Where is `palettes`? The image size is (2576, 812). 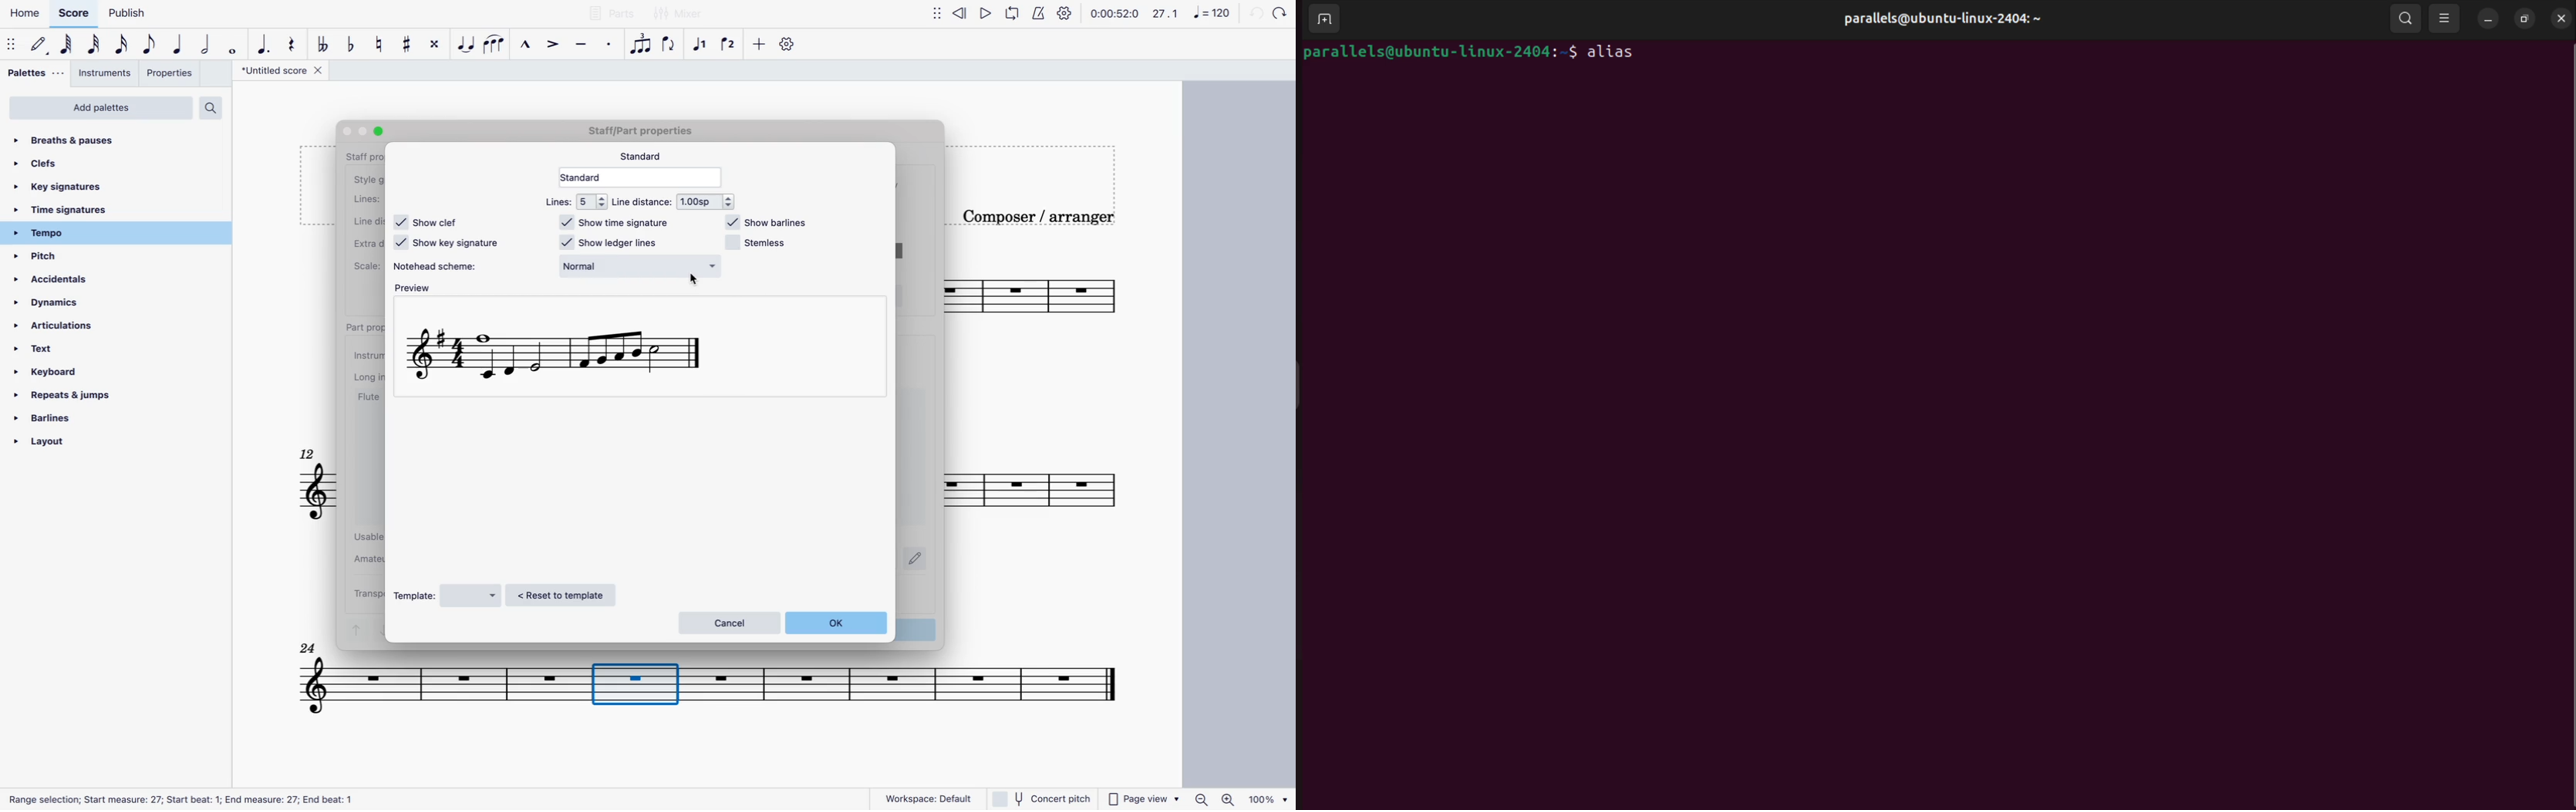
palettes is located at coordinates (33, 73).